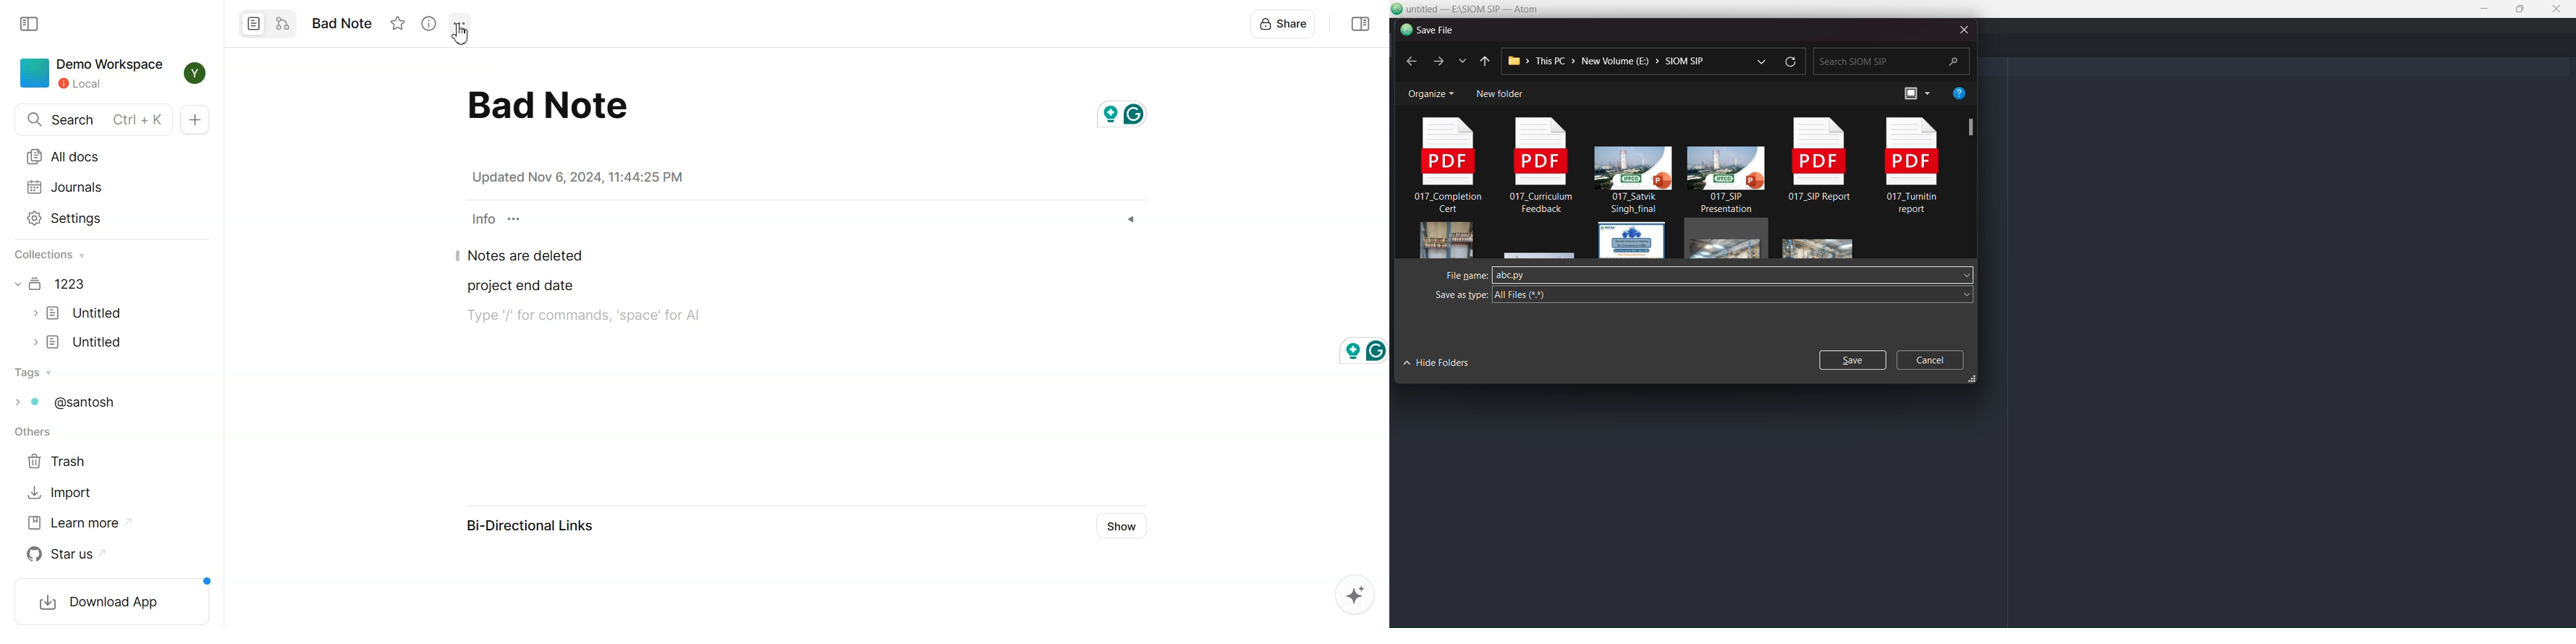 This screenshot has width=2576, height=644. Describe the element at coordinates (1131, 219) in the screenshot. I see `Dropdown box` at that location.